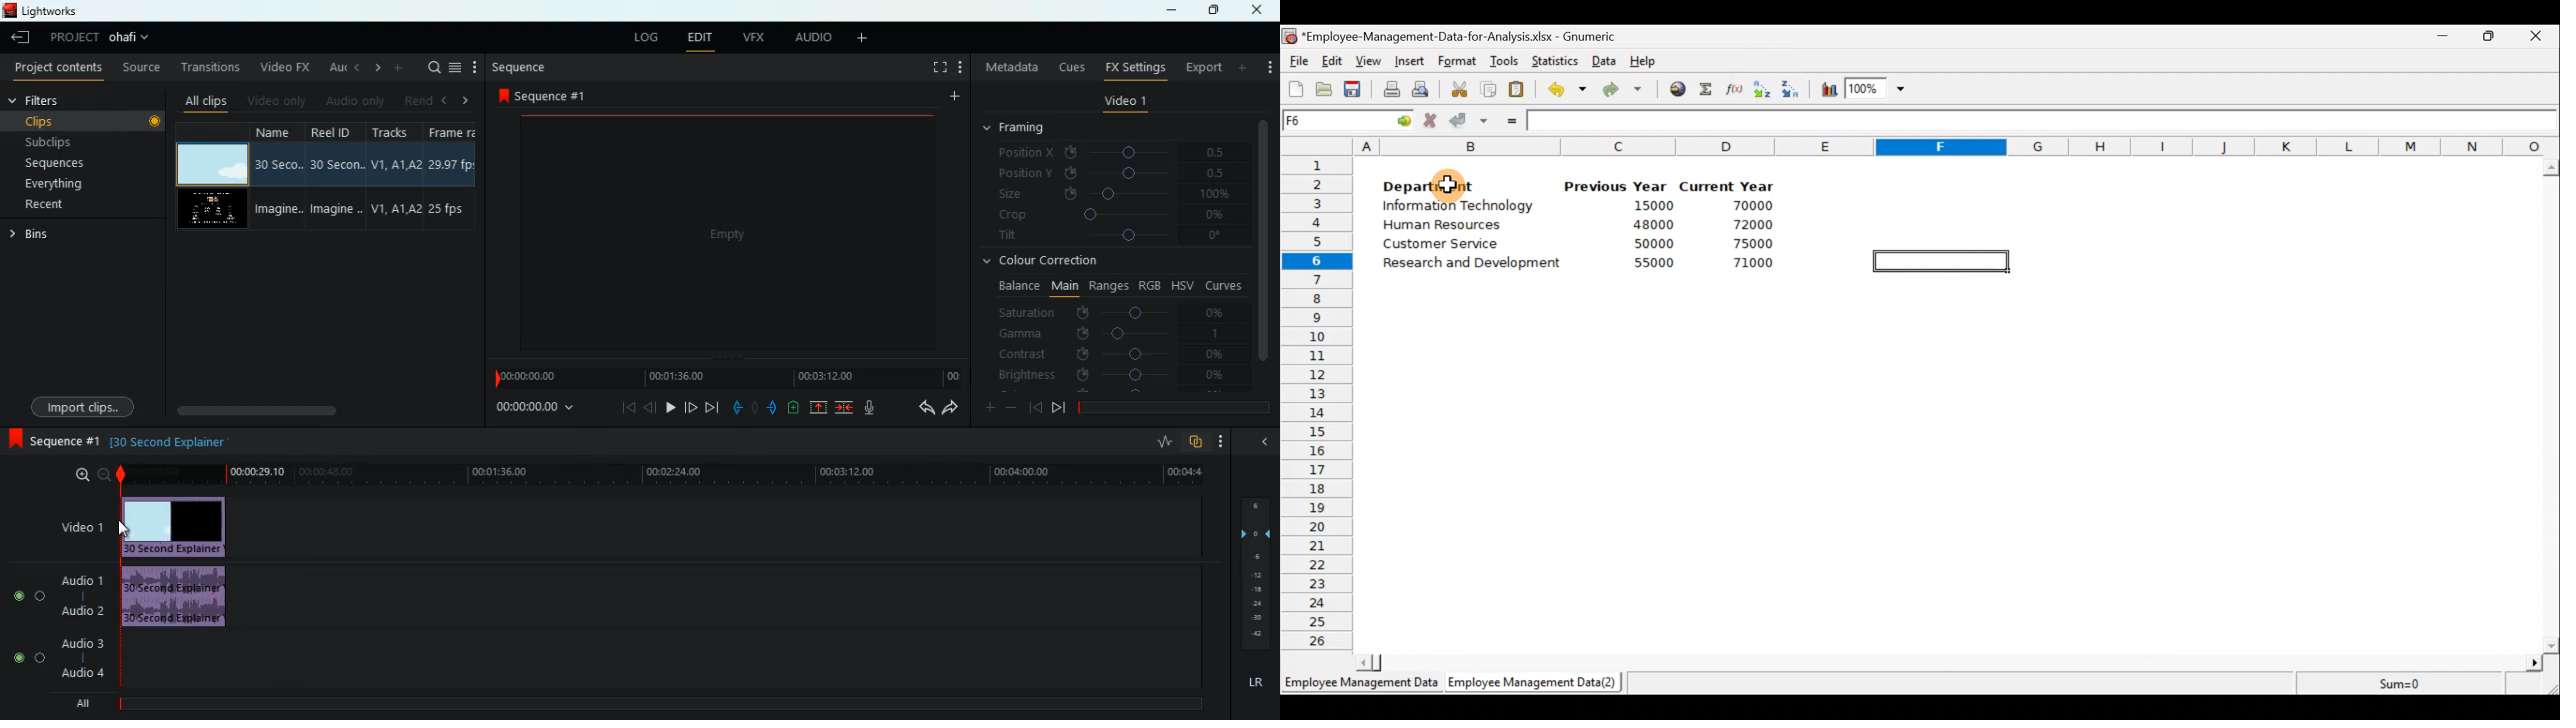 The height and width of the screenshot is (728, 2576). Describe the element at coordinates (65, 10) in the screenshot. I see `lightworks` at that location.